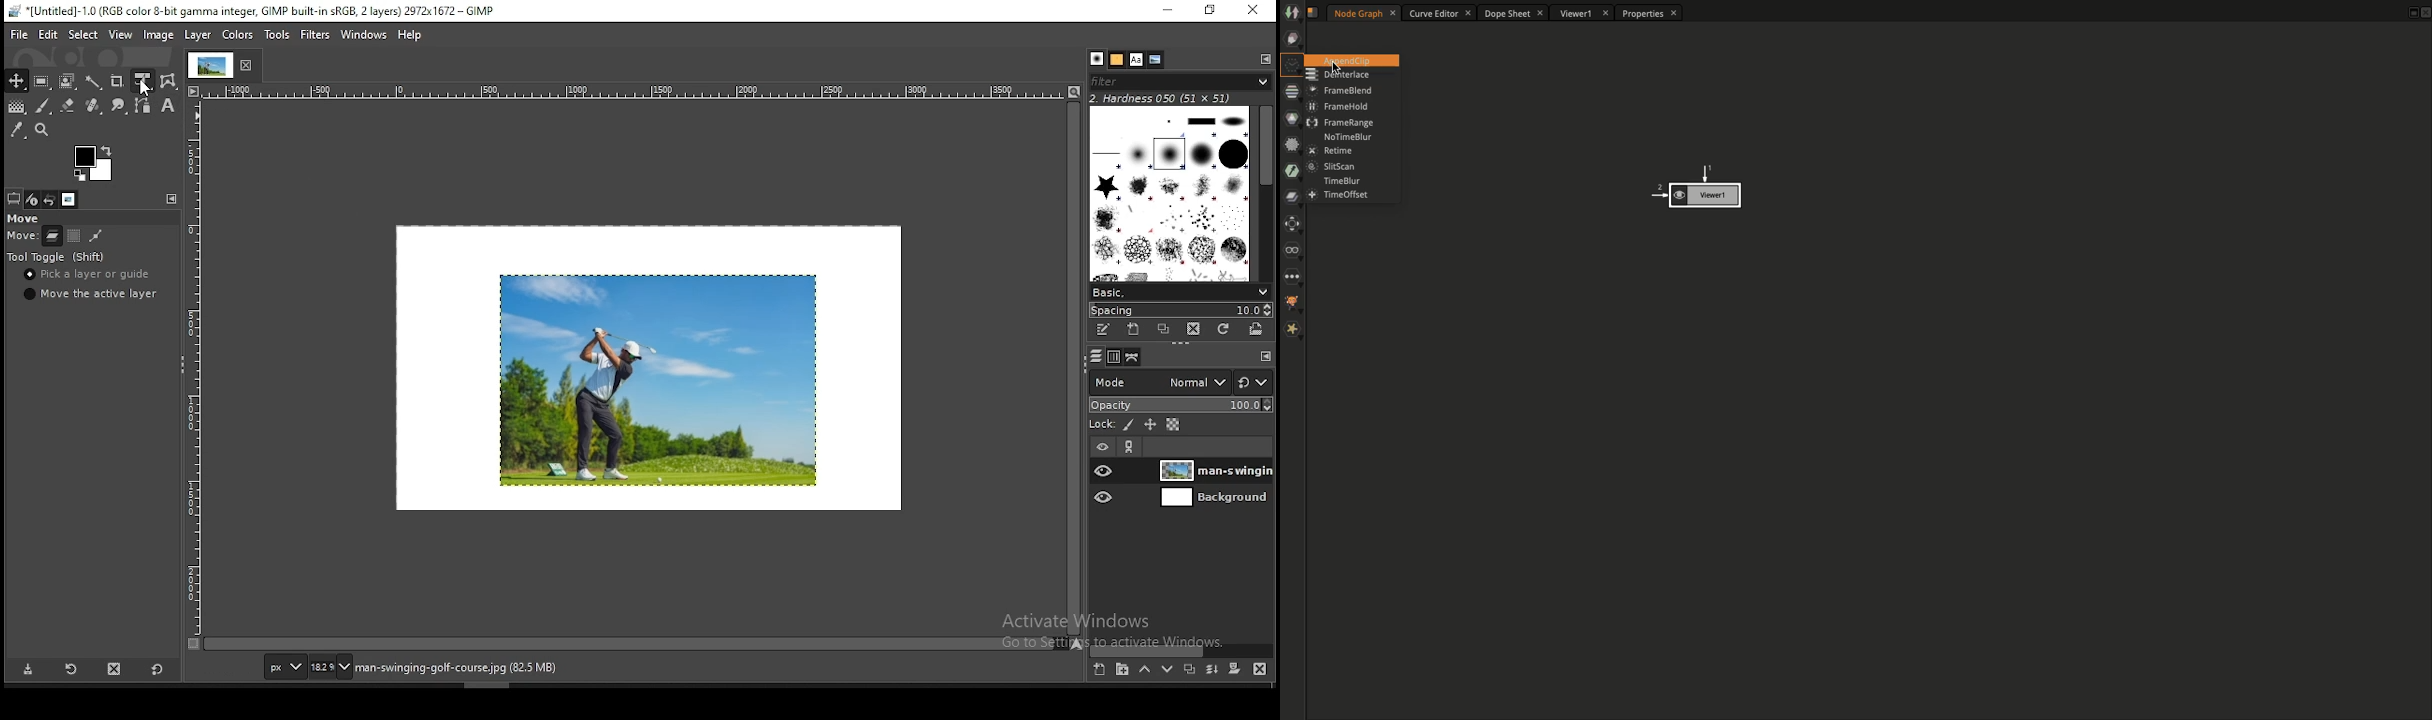  Describe the element at coordinates (33, 200) in the screenshot. I see `device status` at that location.